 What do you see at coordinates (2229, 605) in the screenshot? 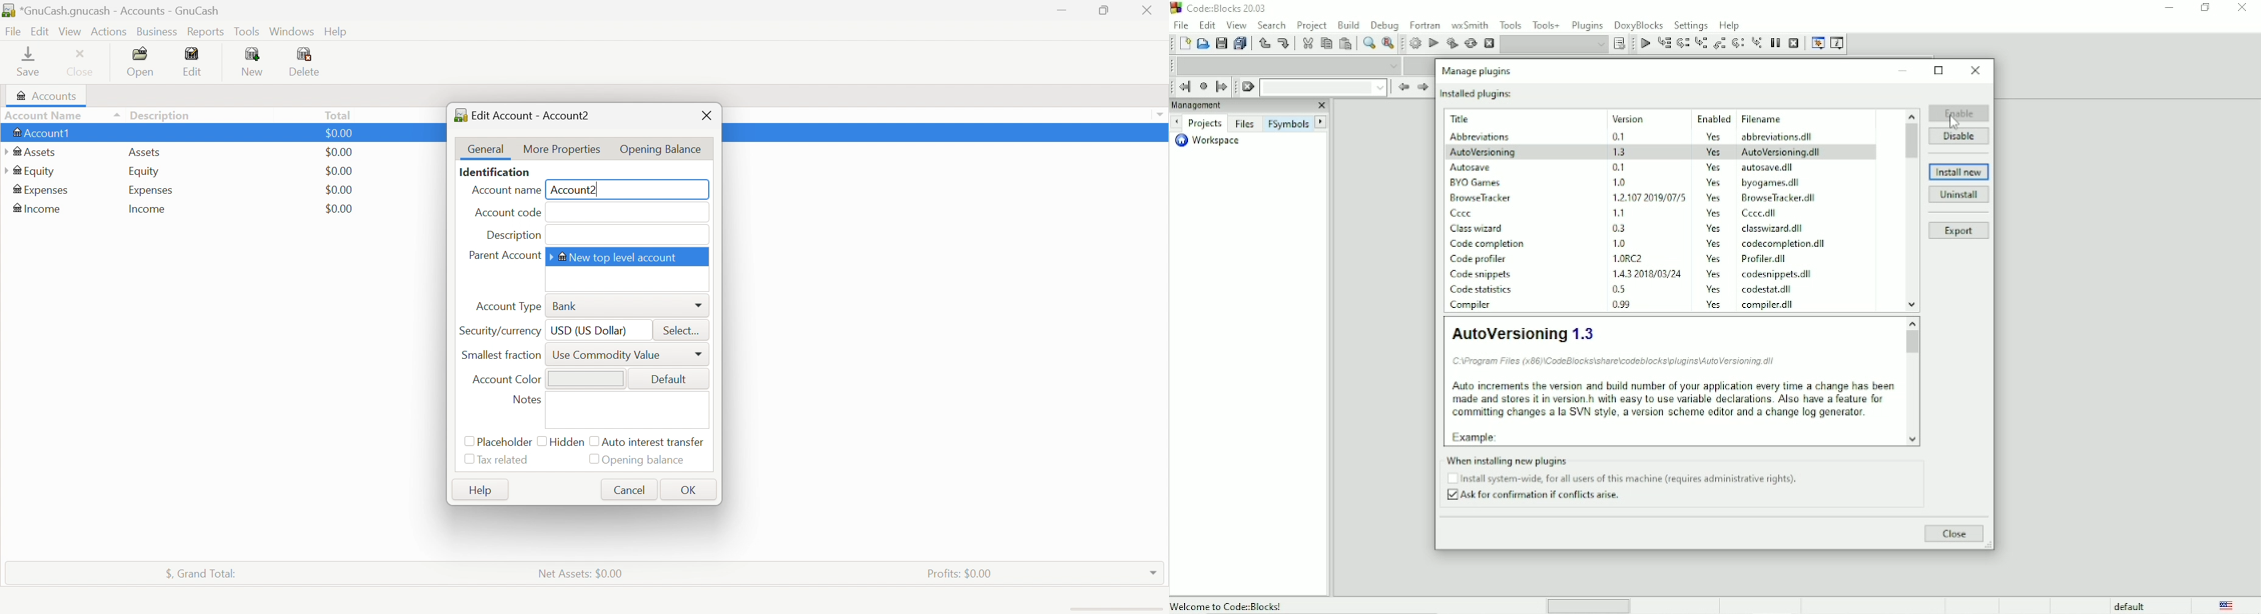
I see `Language` at bounding box center [2229, 605].